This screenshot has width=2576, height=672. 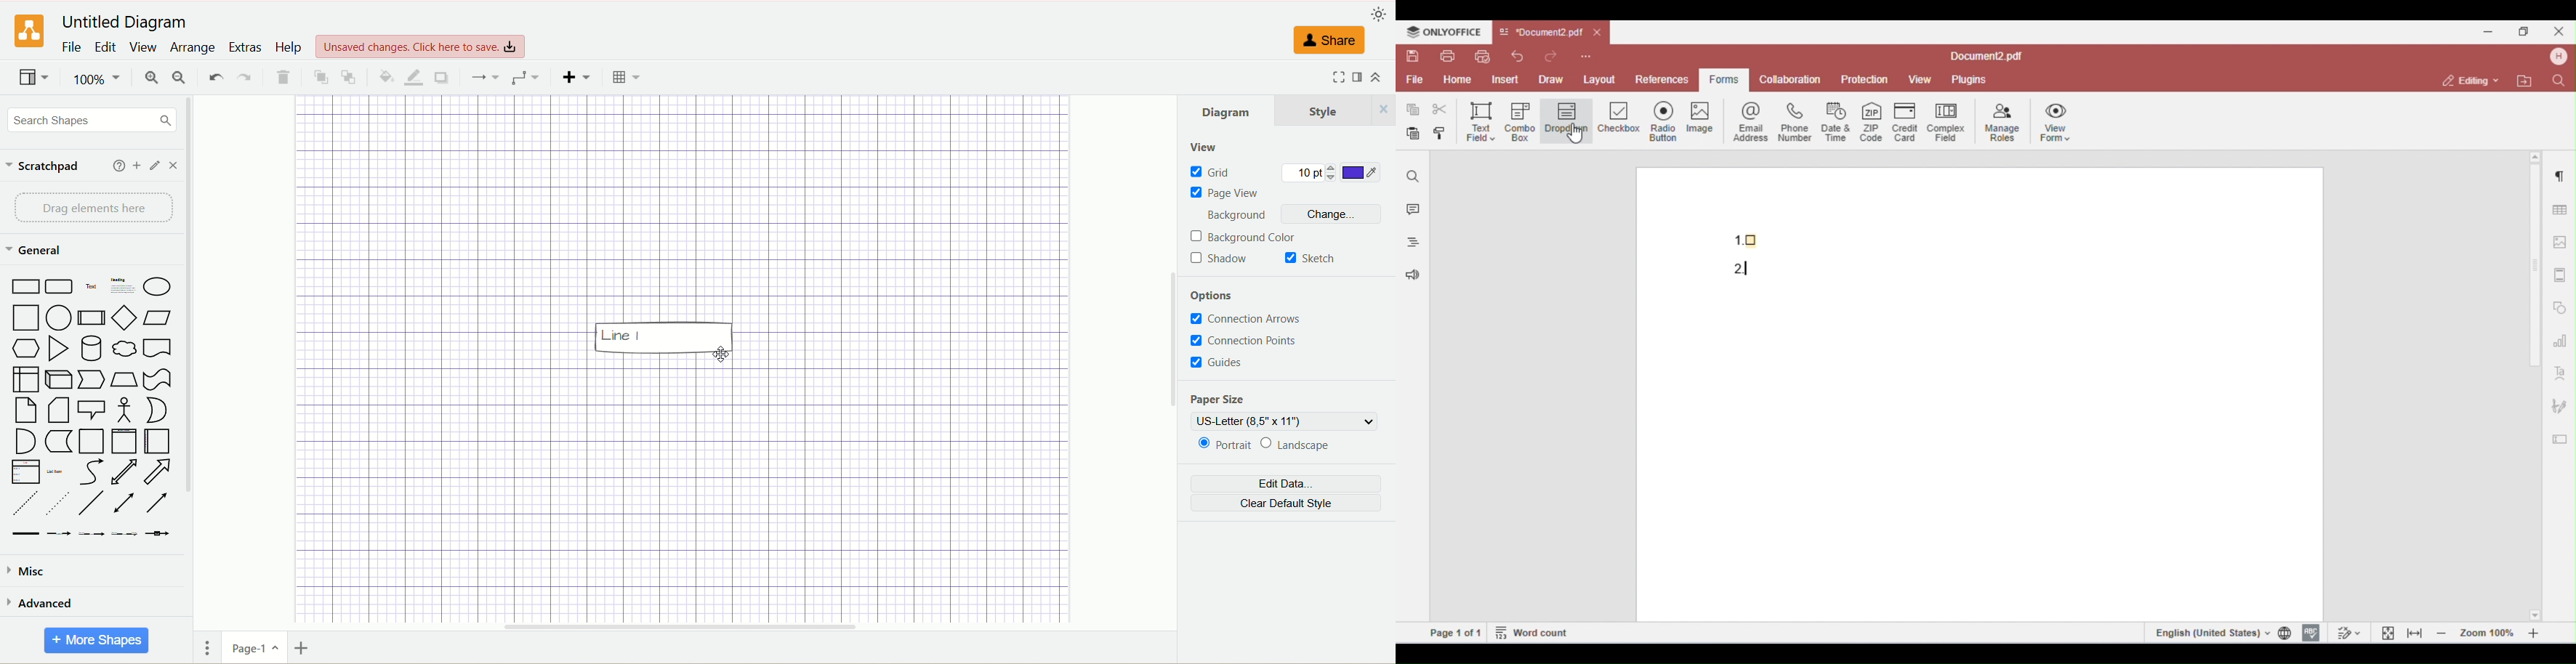 I want to click on Connector with 2 labels, so click(x=89, y=535).